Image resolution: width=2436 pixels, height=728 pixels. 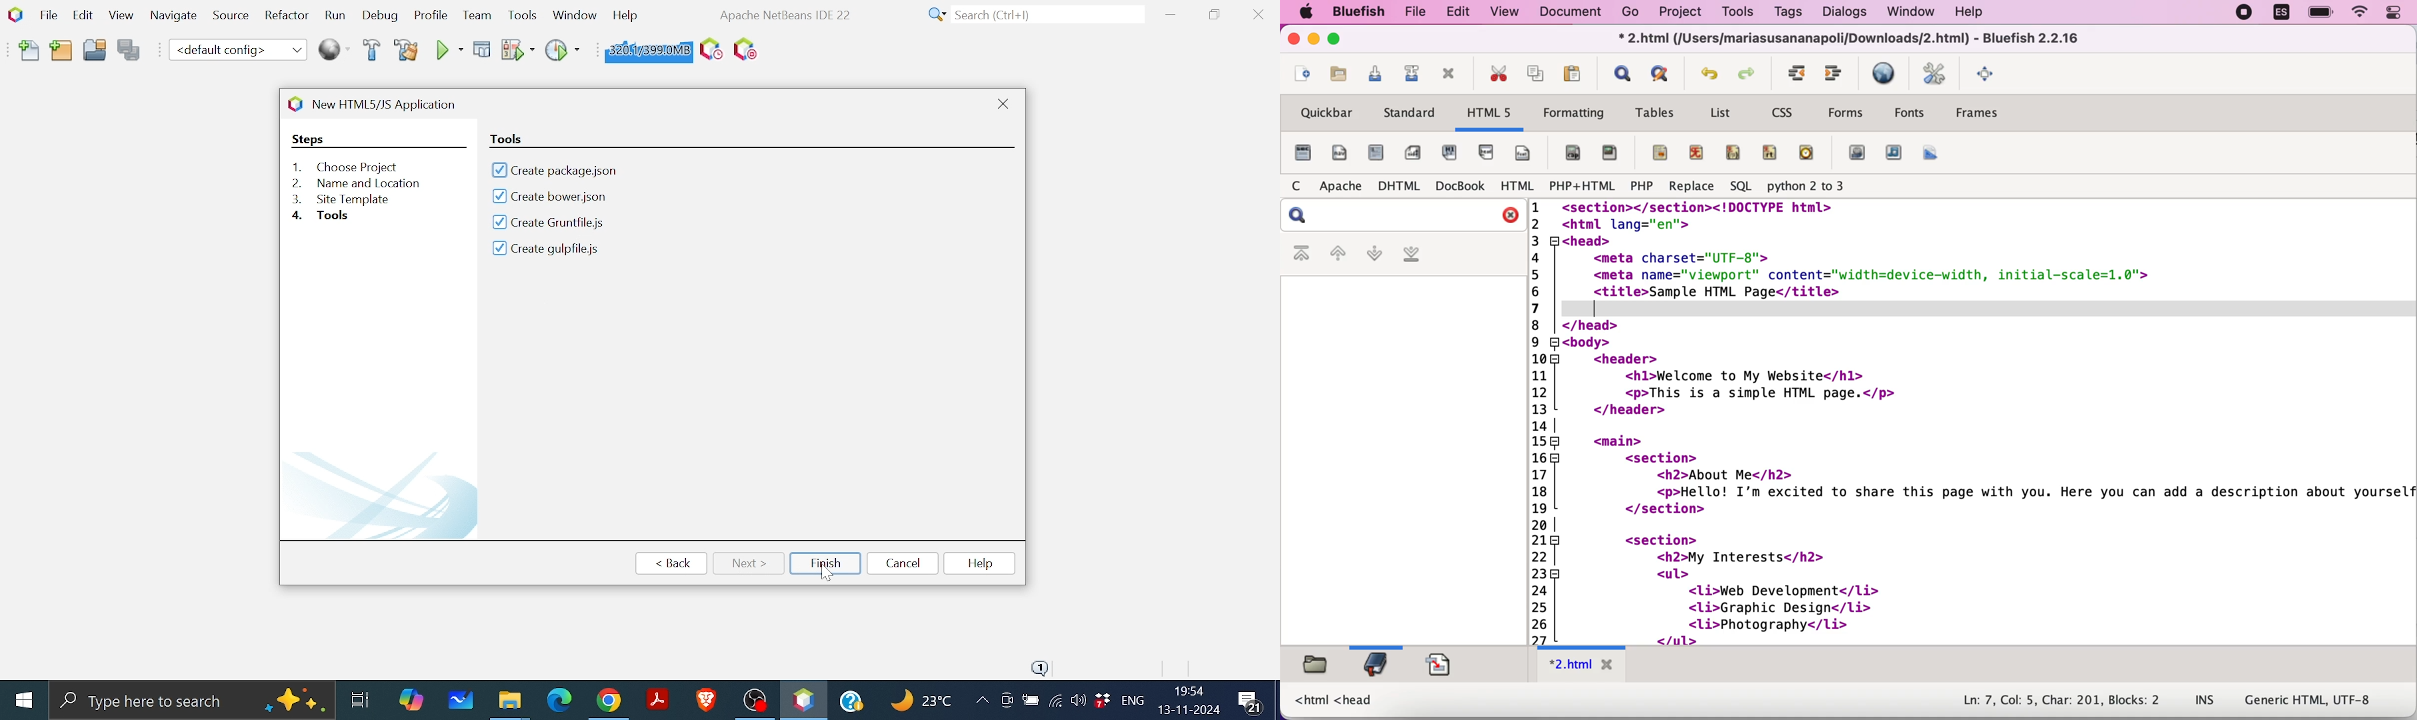 I want to click on Debug, so click(x=482, y=49).